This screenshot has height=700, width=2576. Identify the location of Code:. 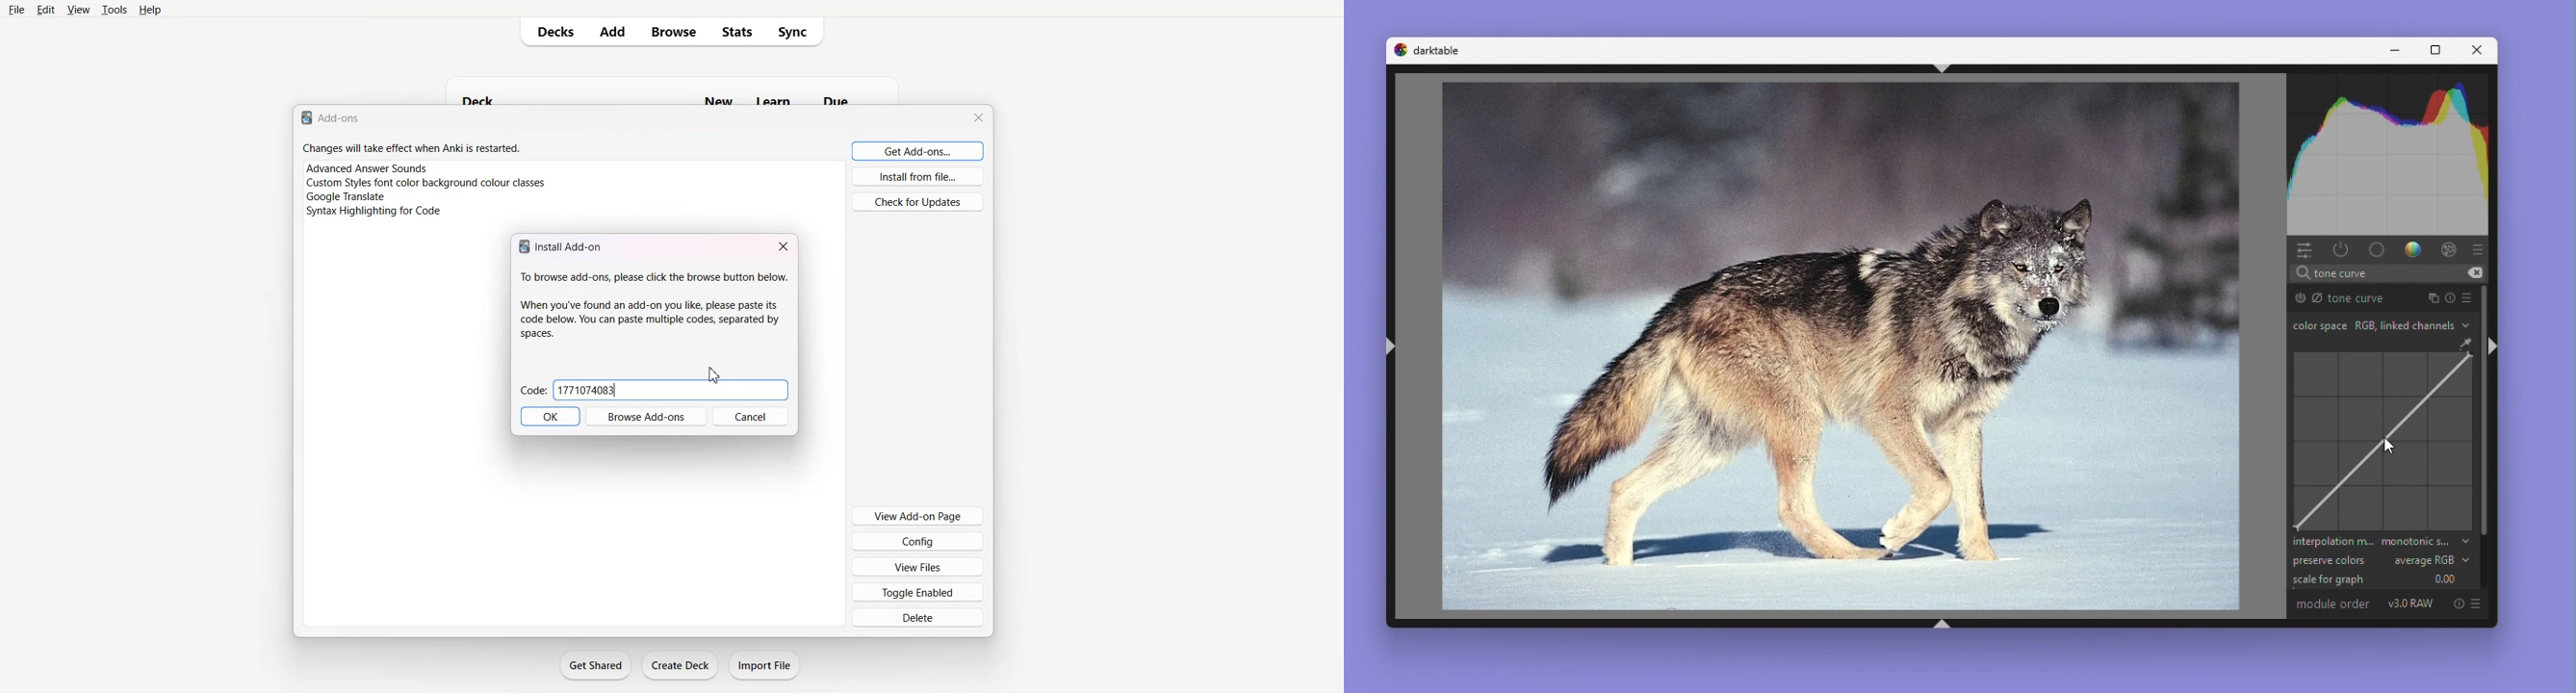
(534, 390).